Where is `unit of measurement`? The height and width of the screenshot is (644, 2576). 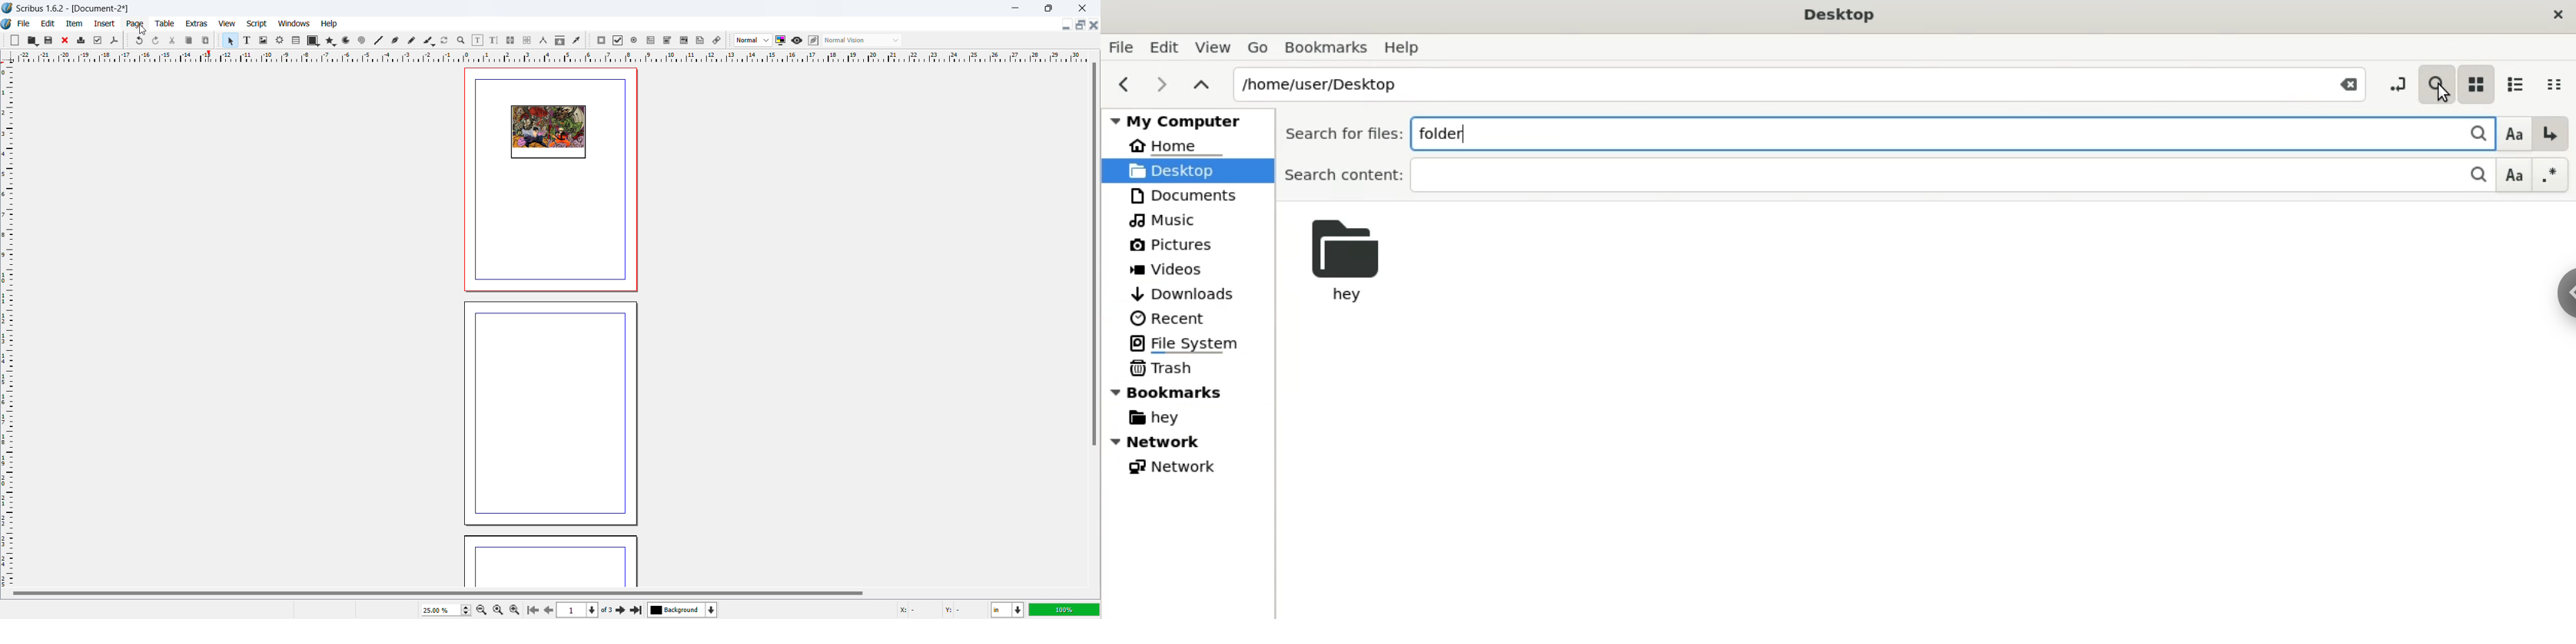 unit of measurement is located at coordinates (1008, 610).